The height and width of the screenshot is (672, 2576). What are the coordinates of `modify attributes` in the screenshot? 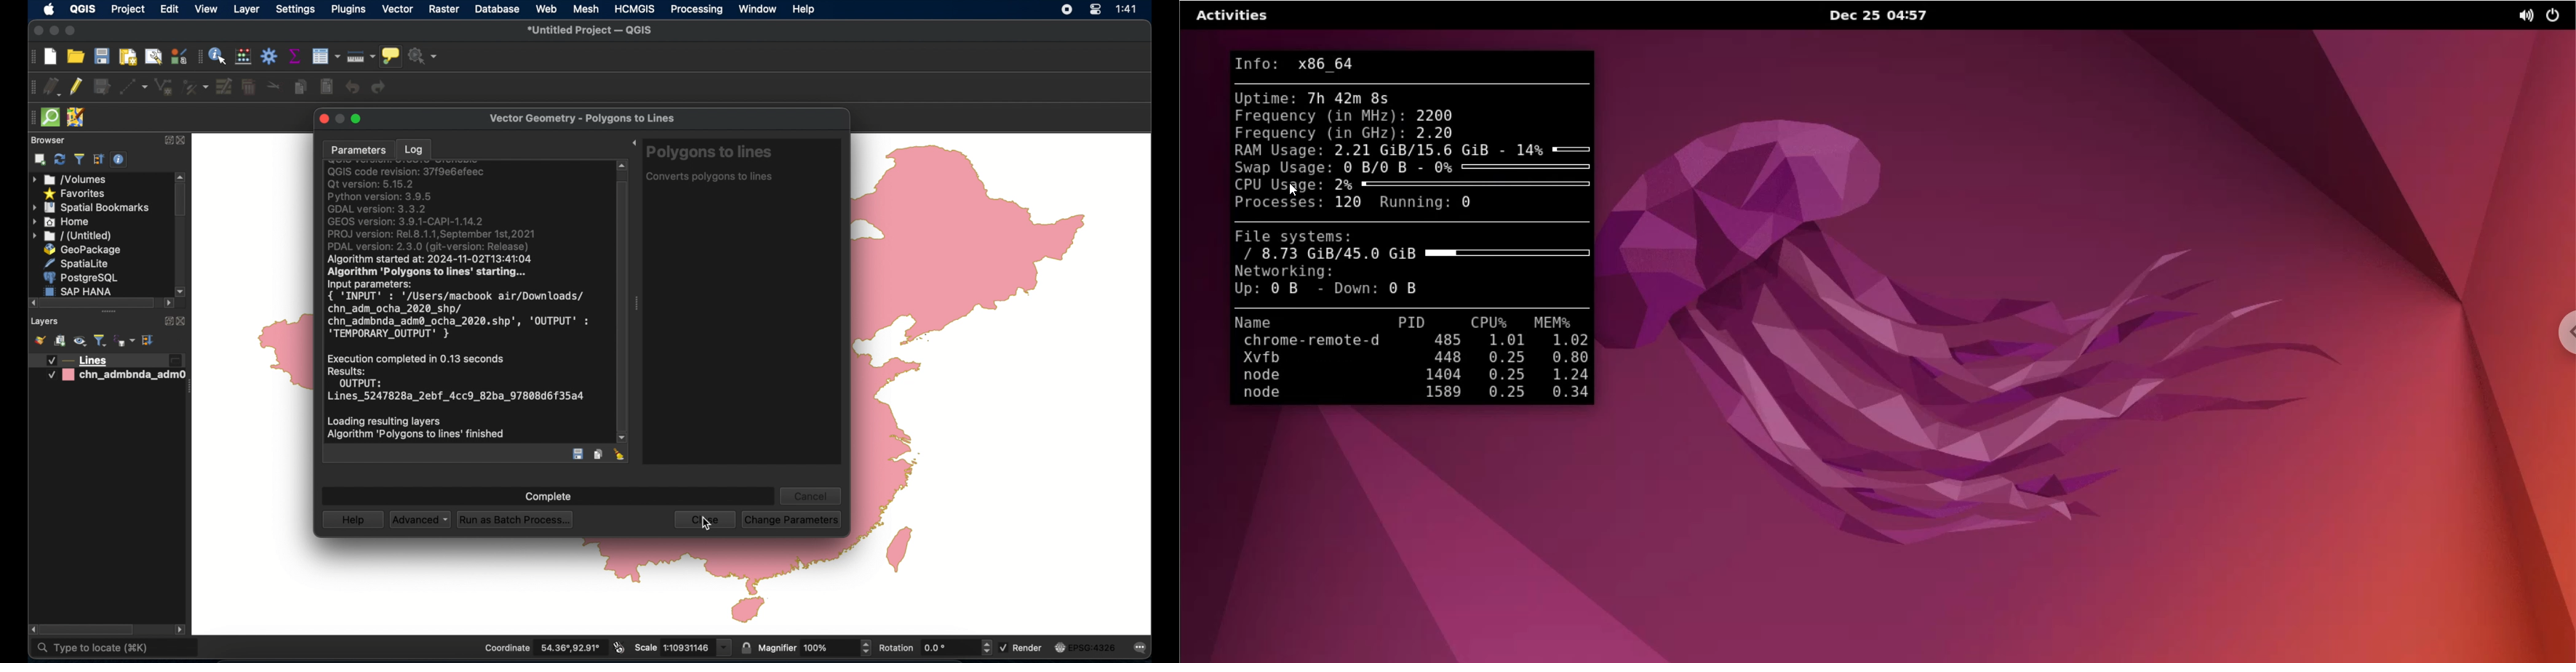 It's located at (225, 87).